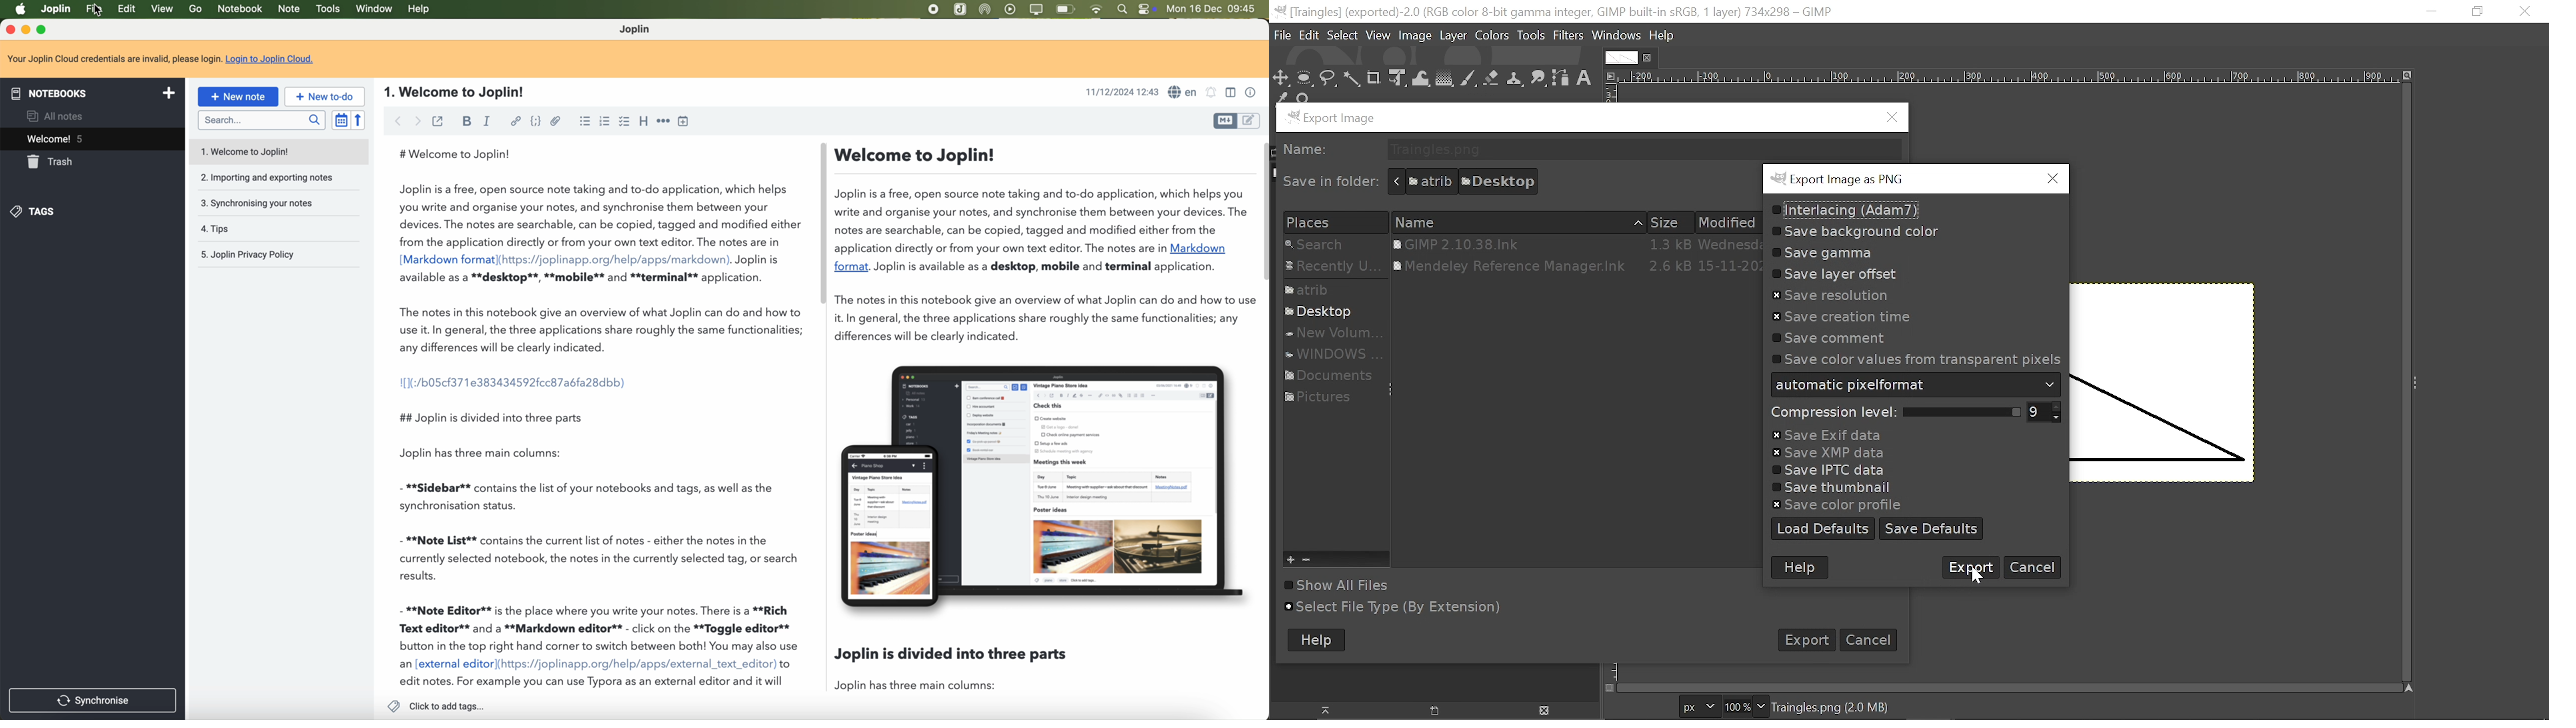  What do you see at coordinates (557, 121) in the screenshot?
I see `attach file` at bounding box center [557, 121].